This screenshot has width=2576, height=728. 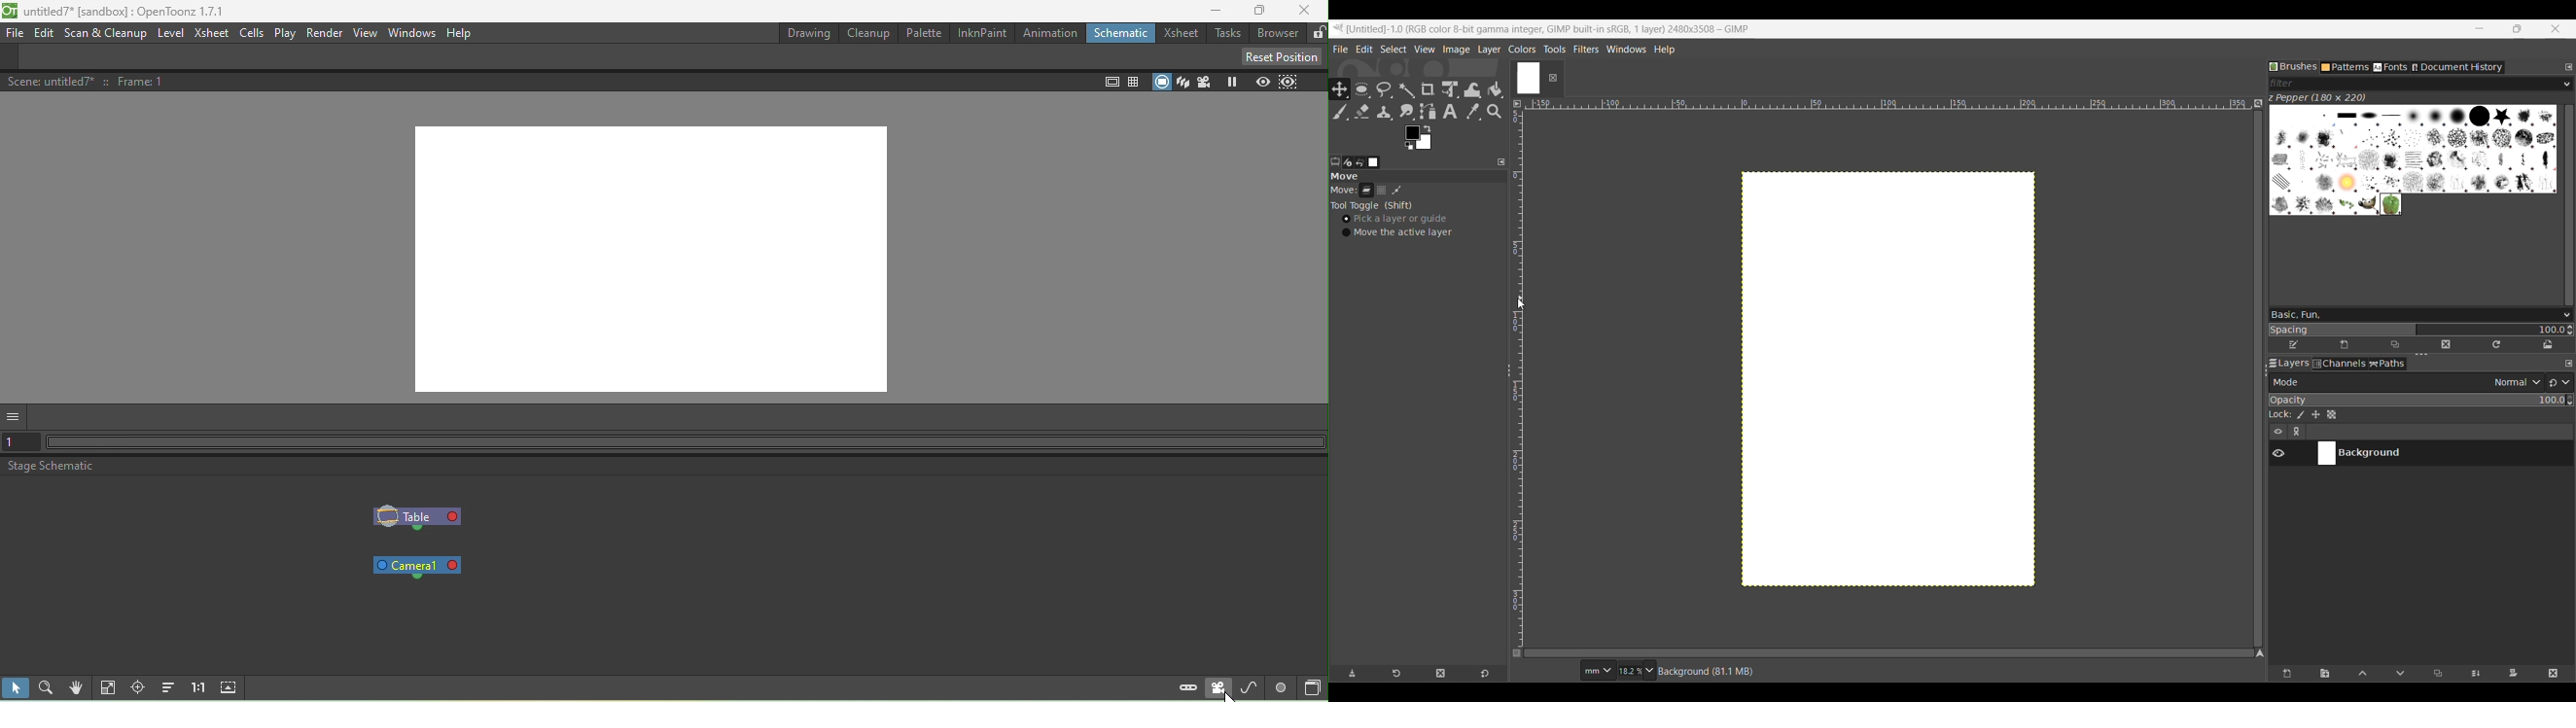 What do you see at coordinates (18, 687) in the screenshot?
I see `Selection mode` at bounding box center [18, 687].